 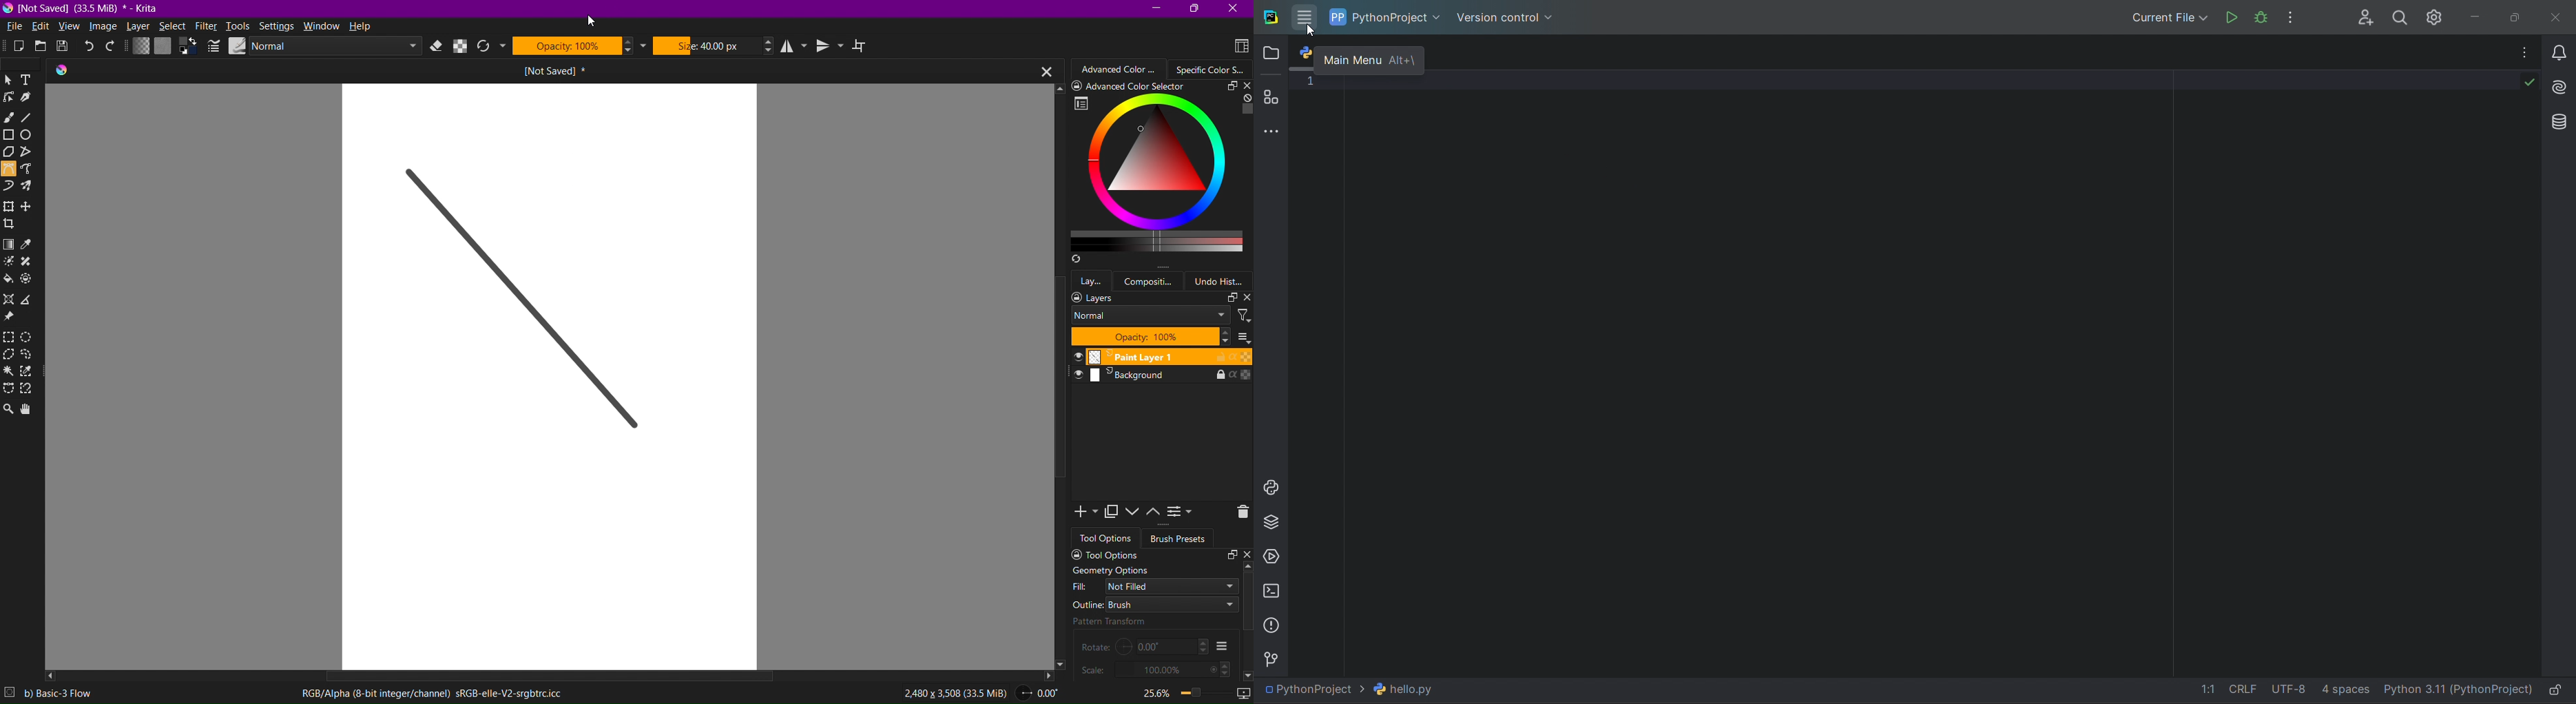 What do you see at coordinates (52, 676) in the screenshot?
I see `Left` at bounding box center [52, 676].